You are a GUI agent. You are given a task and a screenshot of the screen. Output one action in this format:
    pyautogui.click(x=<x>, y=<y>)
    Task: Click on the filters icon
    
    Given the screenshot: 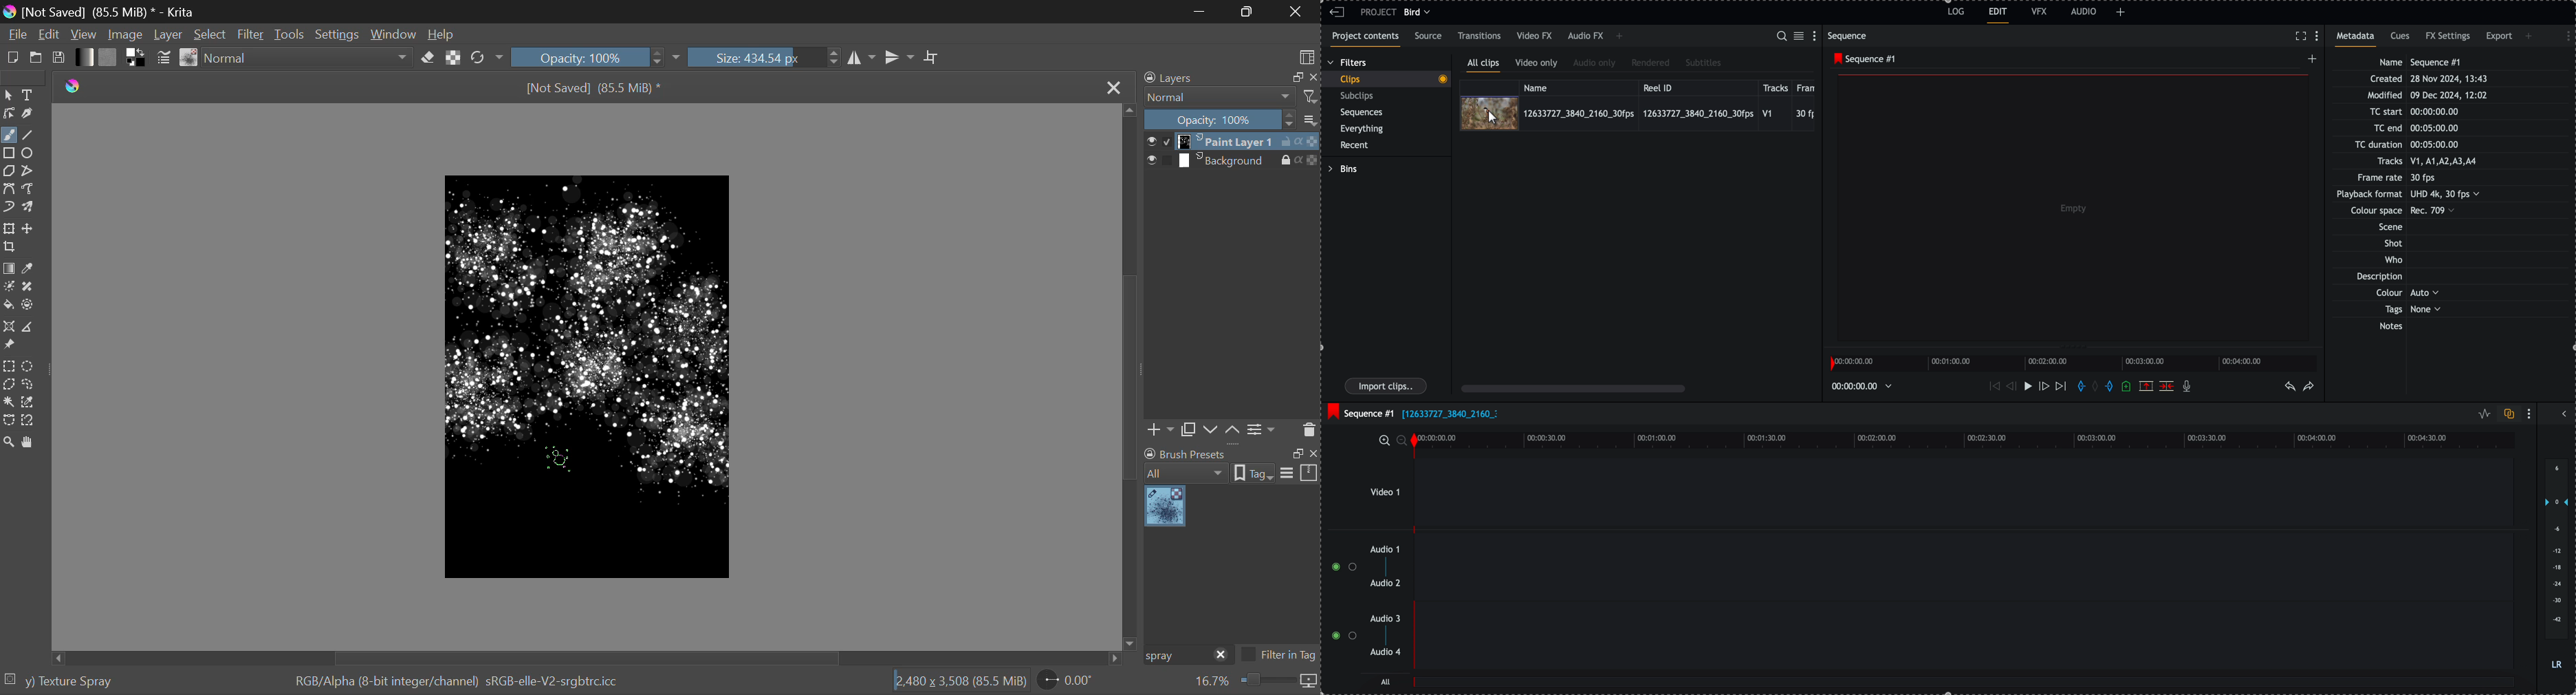 What is the action you would take?
    pyautogui.click(x=1311, y=96)
    